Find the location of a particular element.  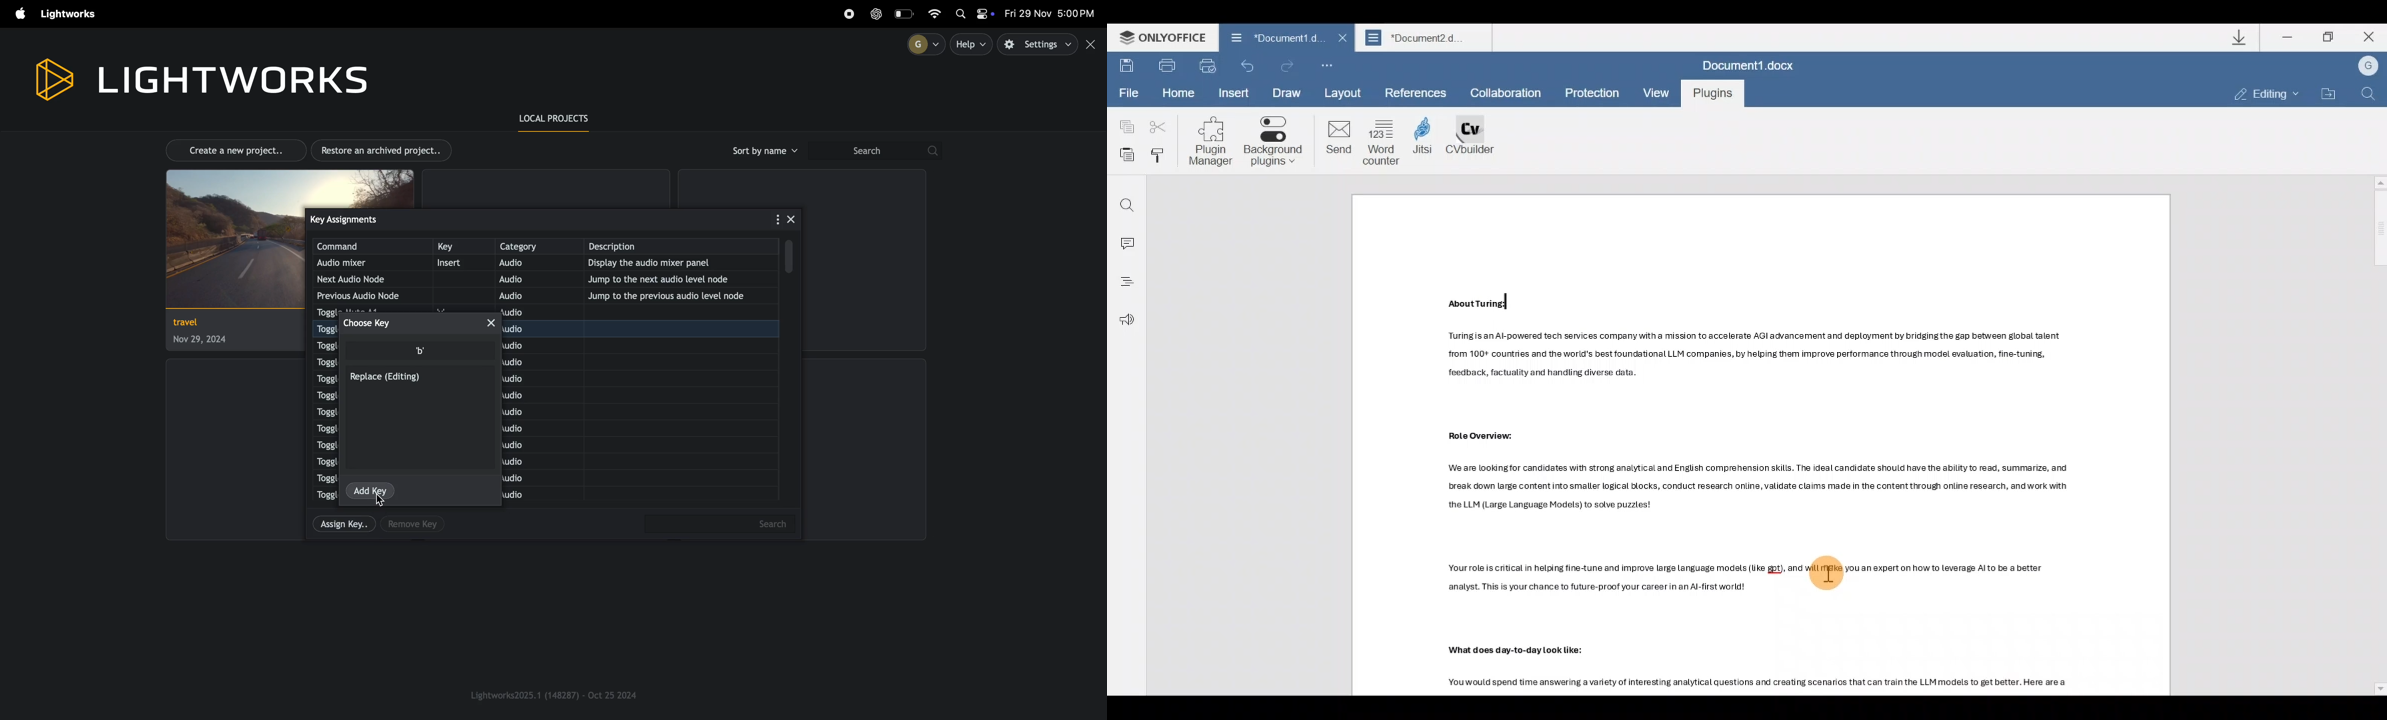

Quick print is located at coordinates (1211, 66).